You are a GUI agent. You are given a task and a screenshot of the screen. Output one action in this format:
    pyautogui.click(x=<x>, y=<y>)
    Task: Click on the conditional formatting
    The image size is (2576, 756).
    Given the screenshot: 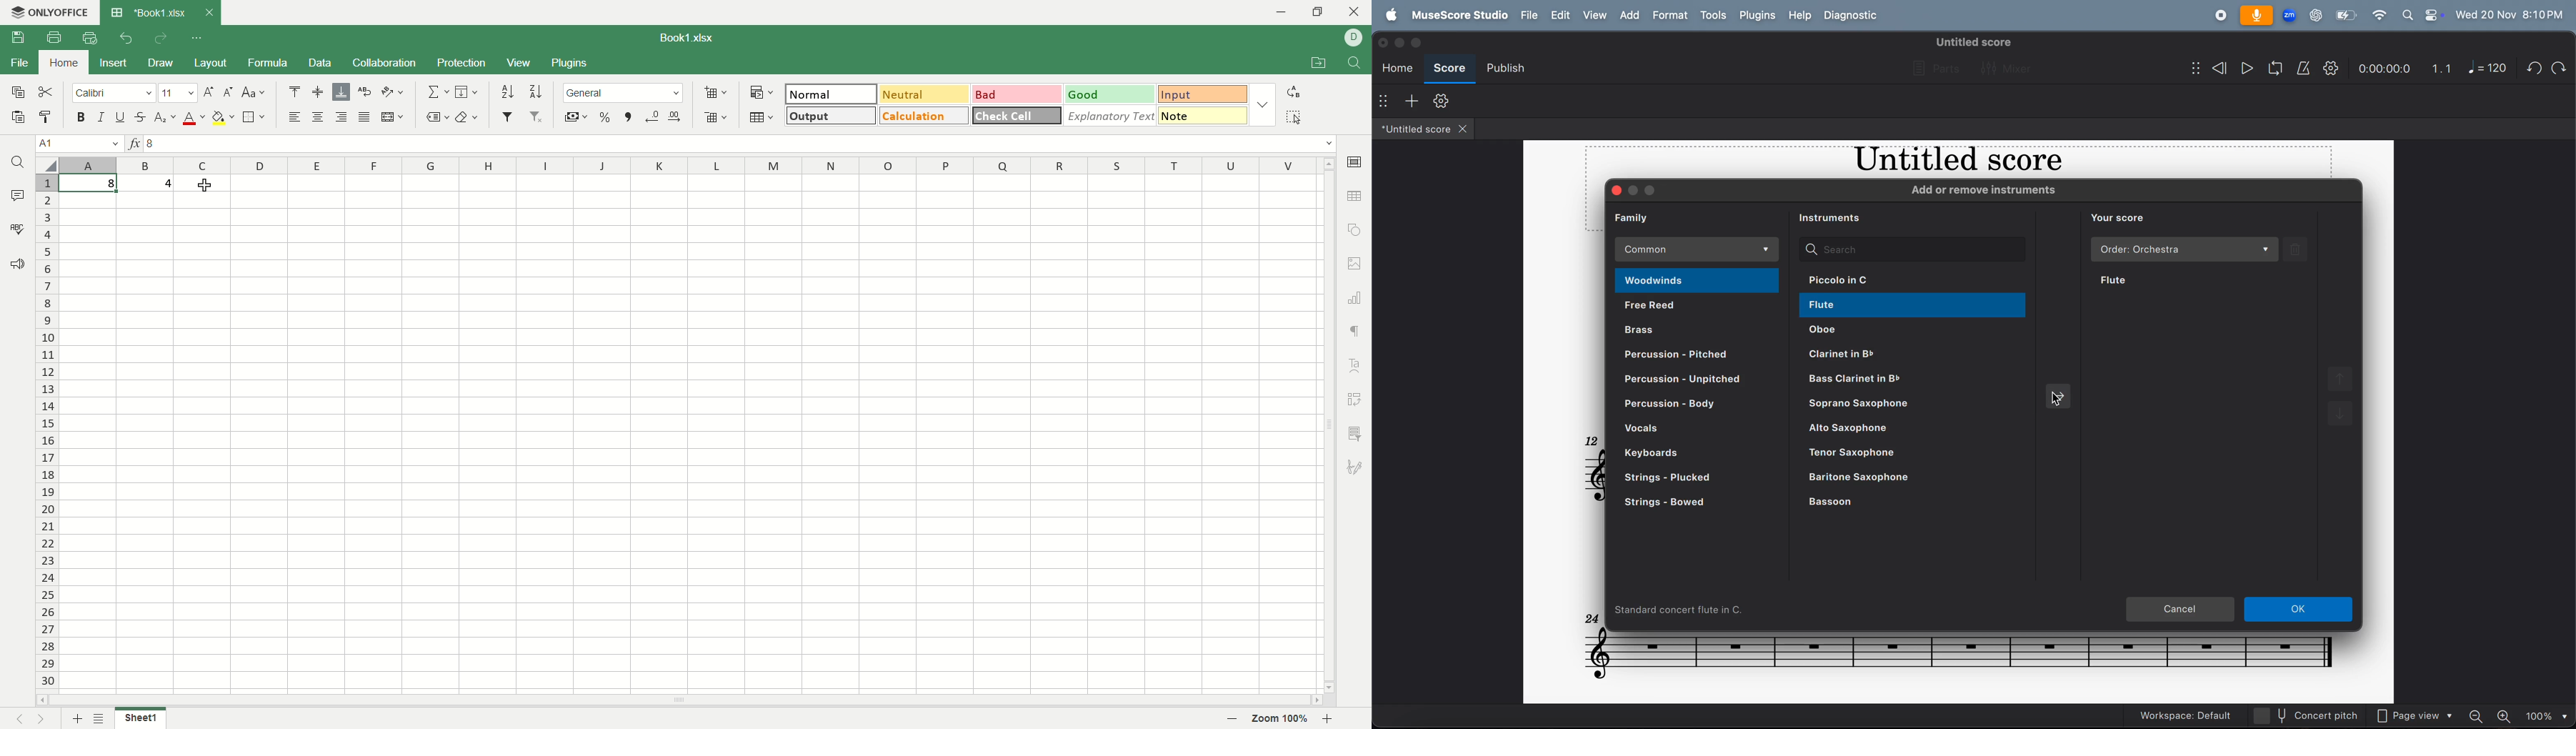 What is the action you would take?
    pyautogui.click(x=762, y=94)
    